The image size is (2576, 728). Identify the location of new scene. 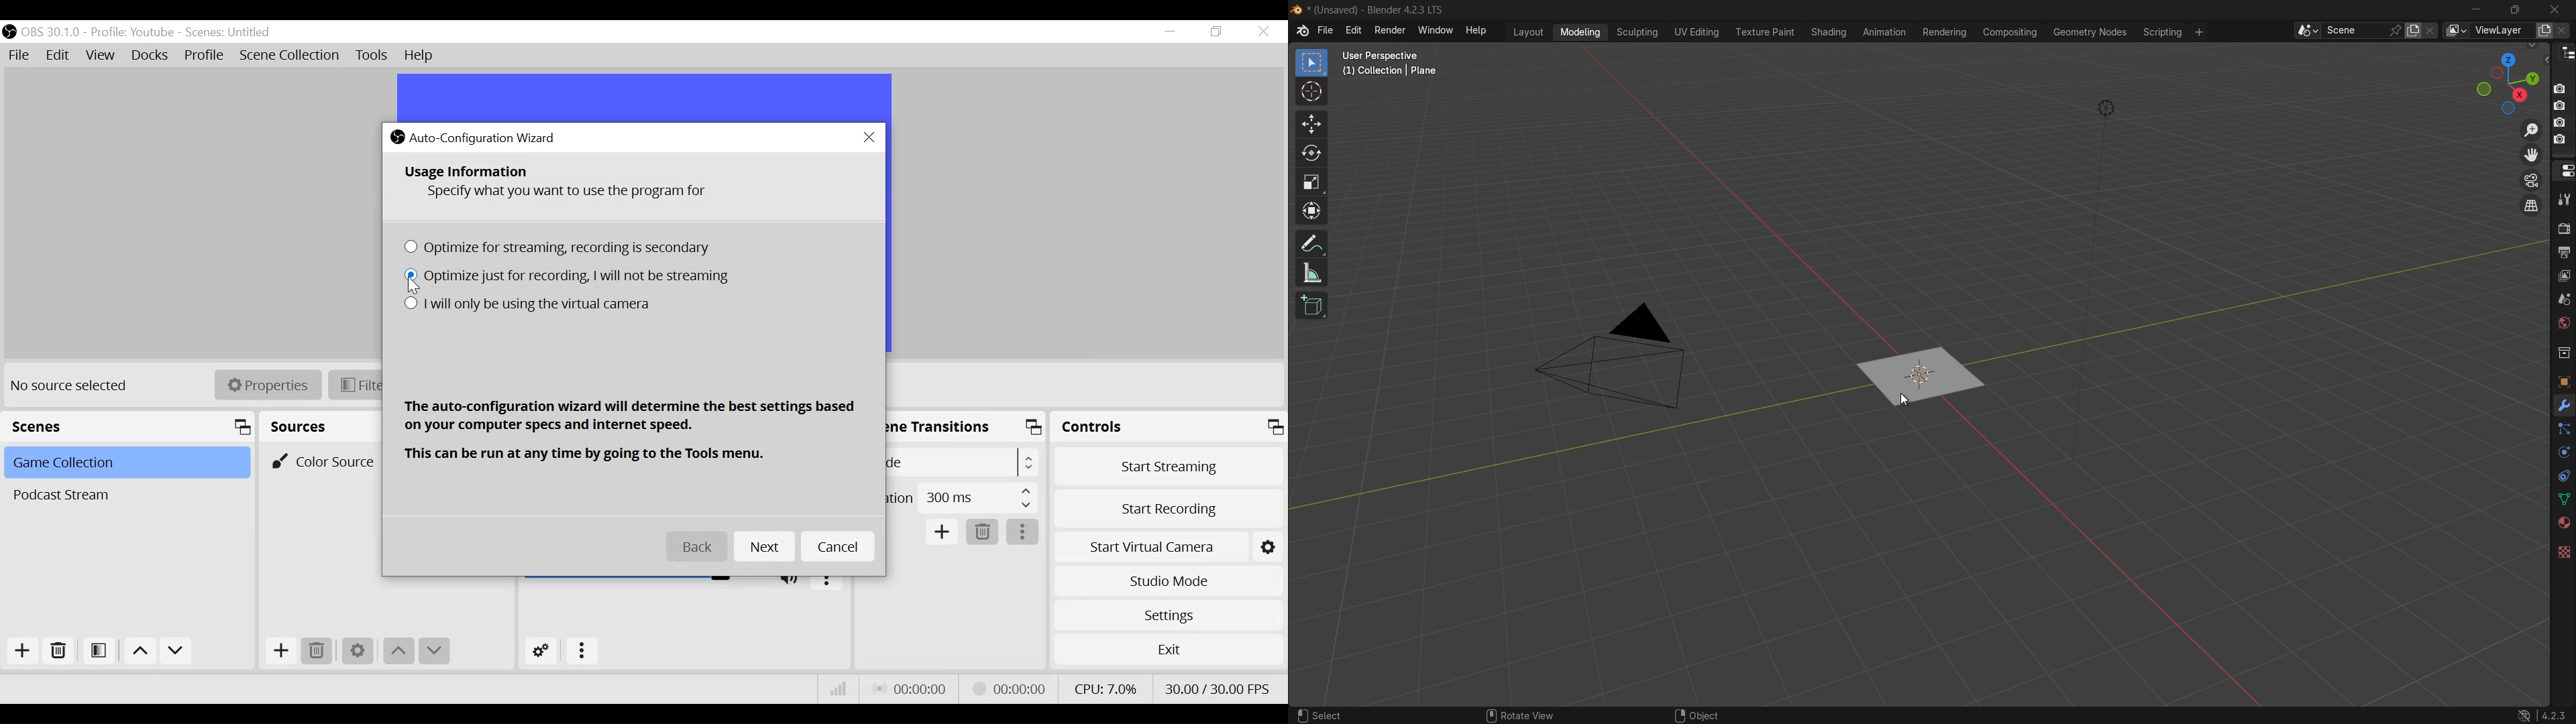
(2414, 31).